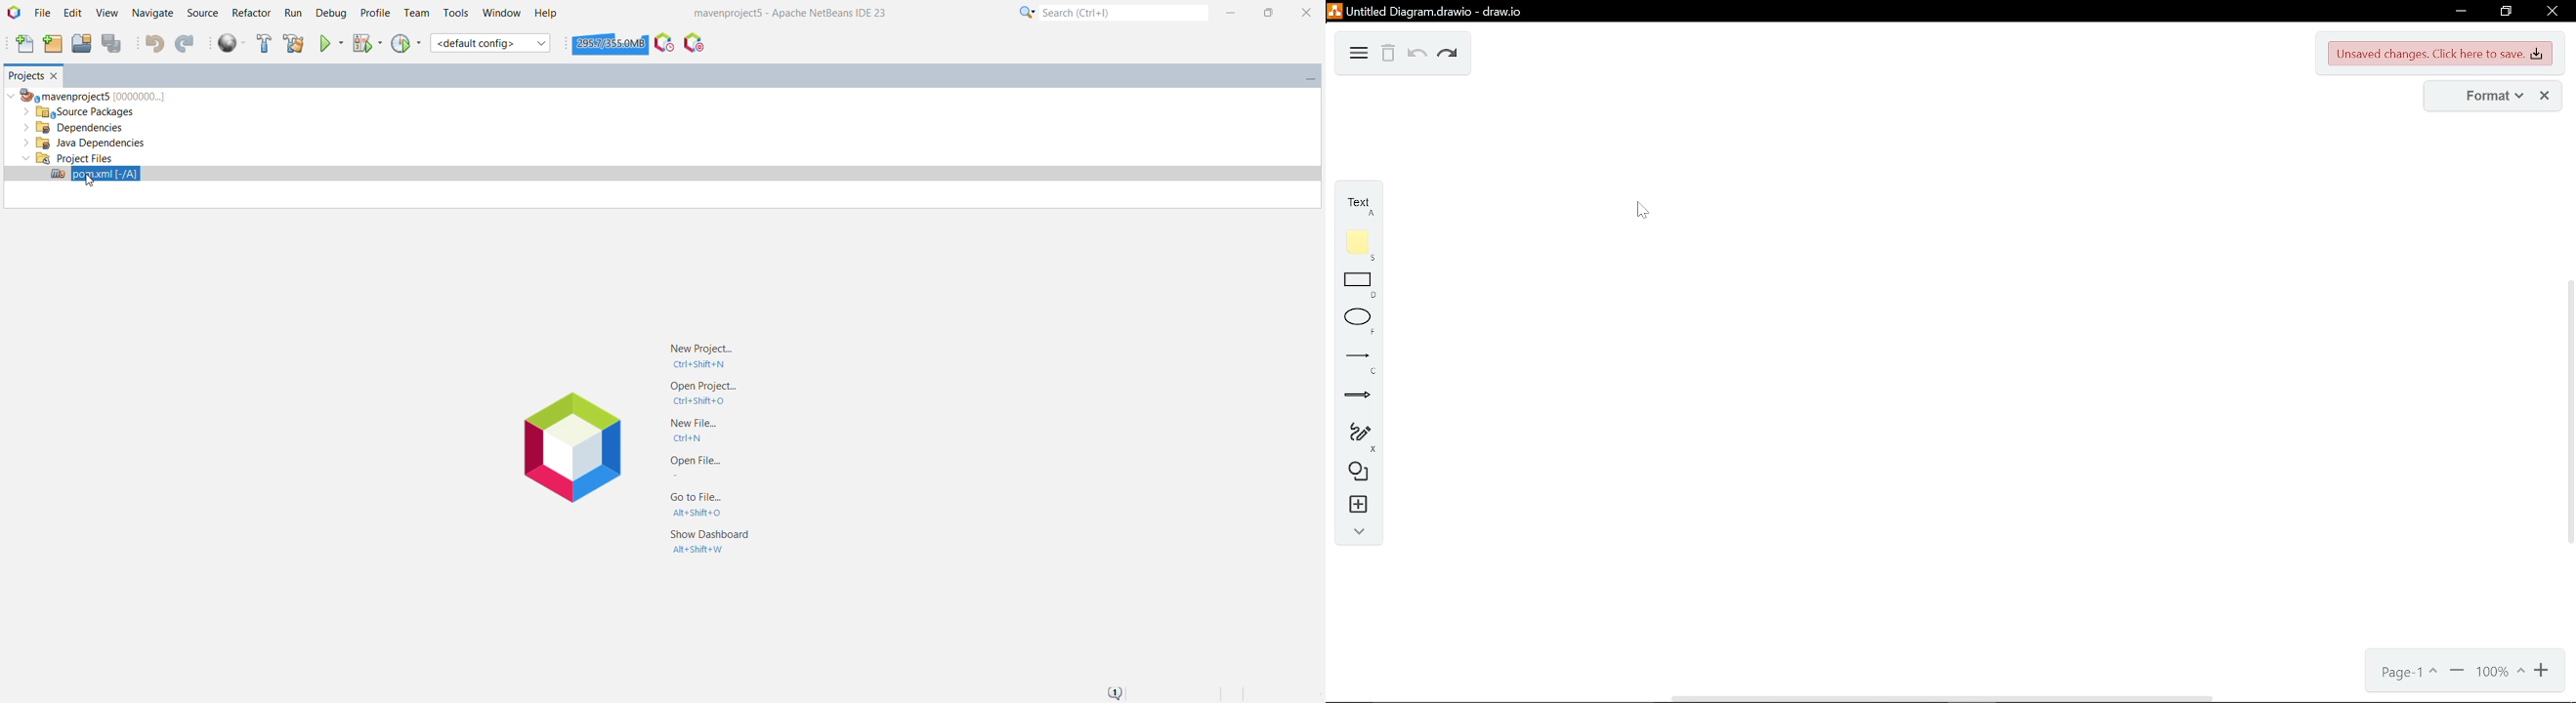 This screenshot has width=2576, height=728. Describe the element at coordinates (573, 450) in the screenshot. I see `Application Logo` at that location.